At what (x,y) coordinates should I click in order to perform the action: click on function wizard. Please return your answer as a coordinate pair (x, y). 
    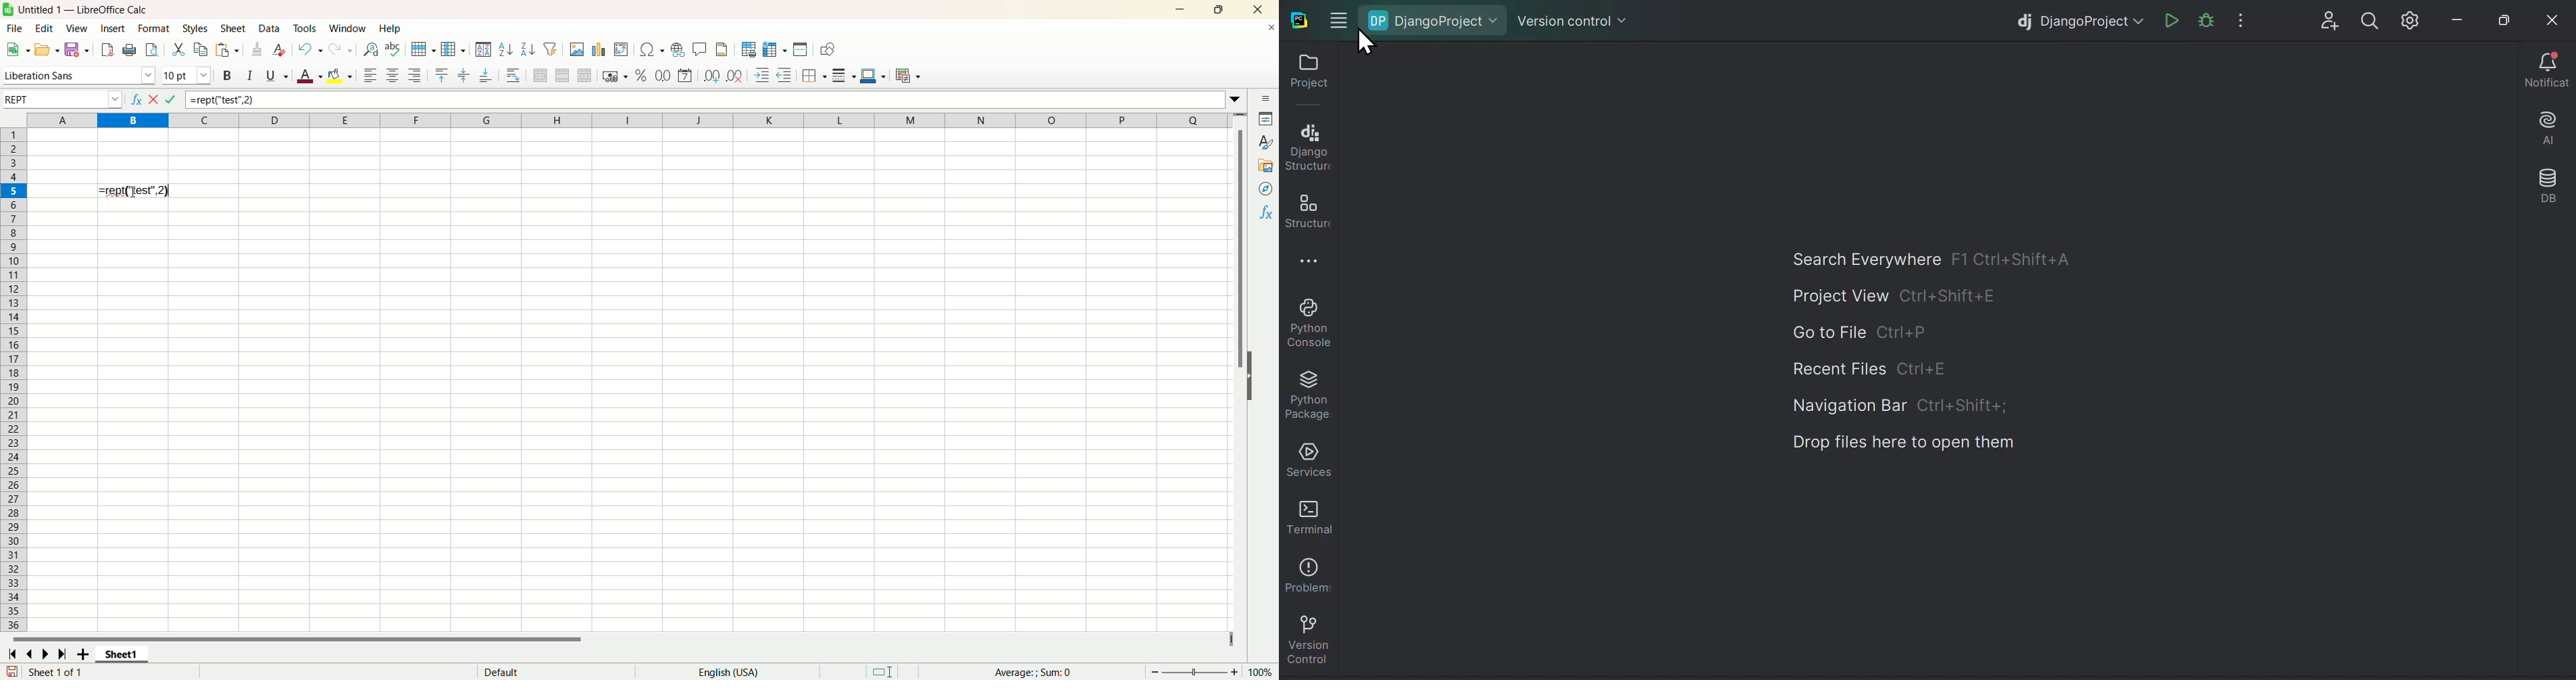
    Looking at the image, I should click on (137, 97).